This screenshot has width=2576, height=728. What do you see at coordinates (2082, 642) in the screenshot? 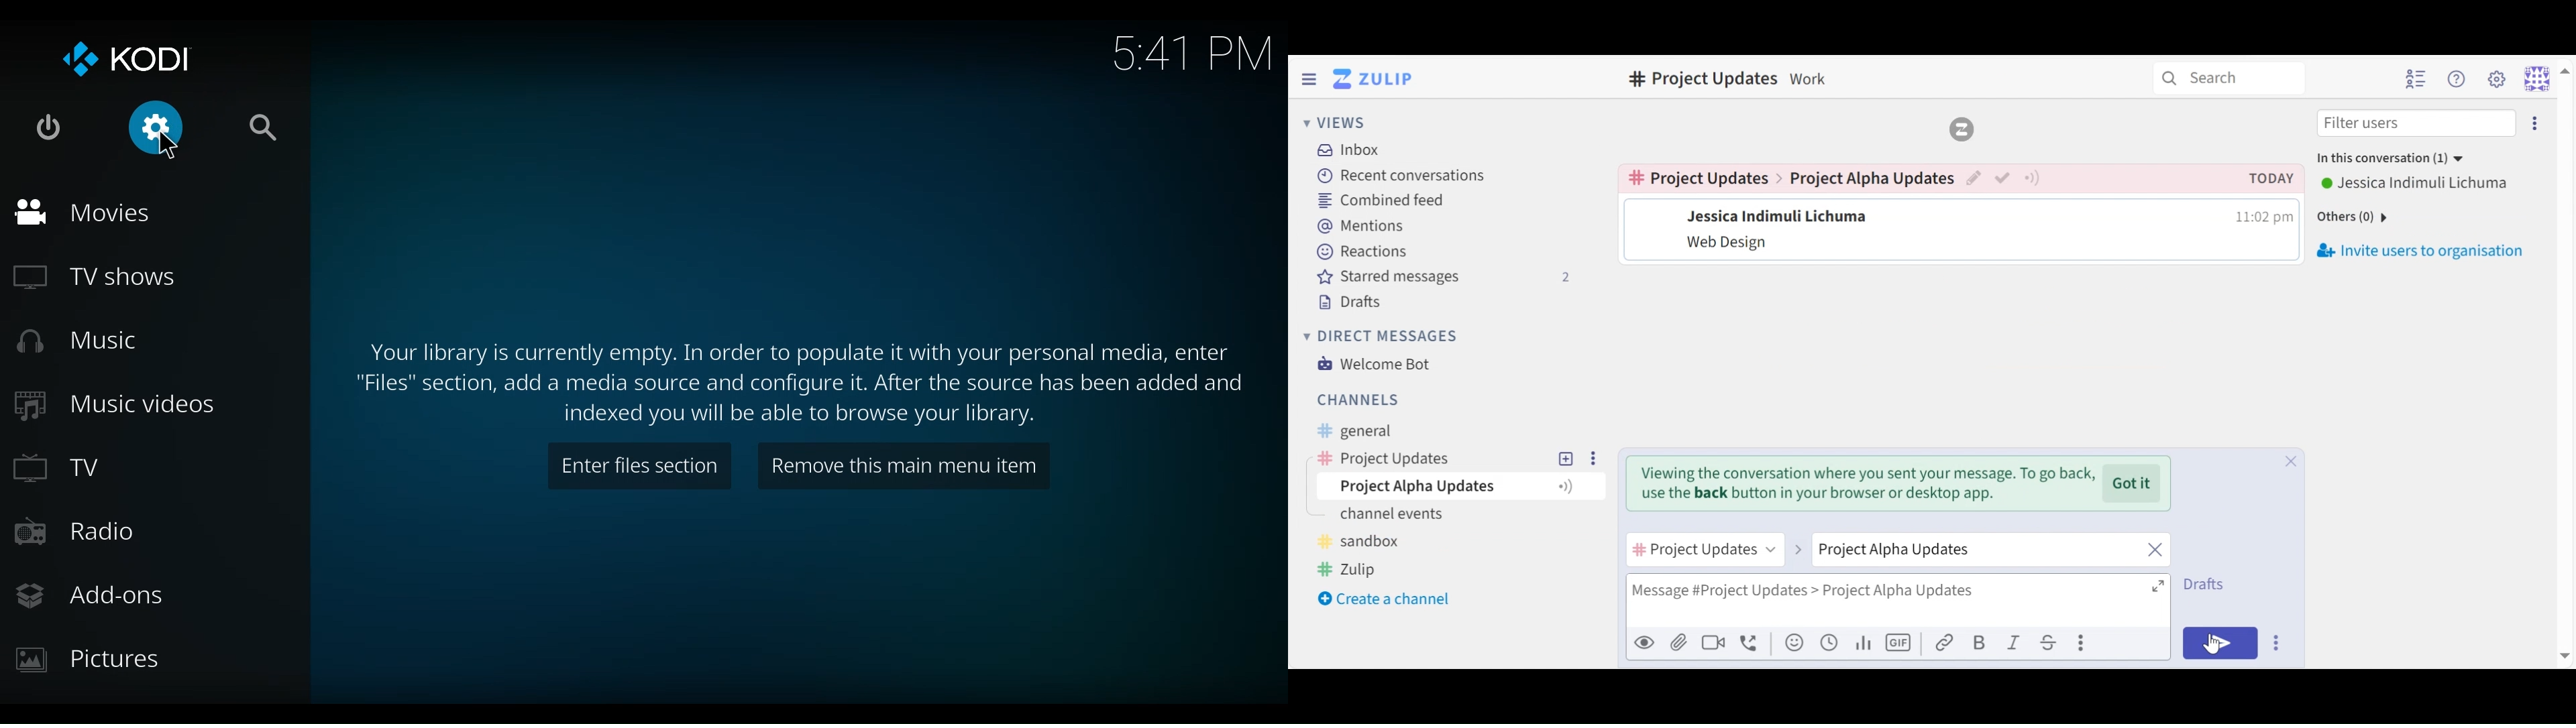
I see `Compose actions` at bounding box center [2082, 642].